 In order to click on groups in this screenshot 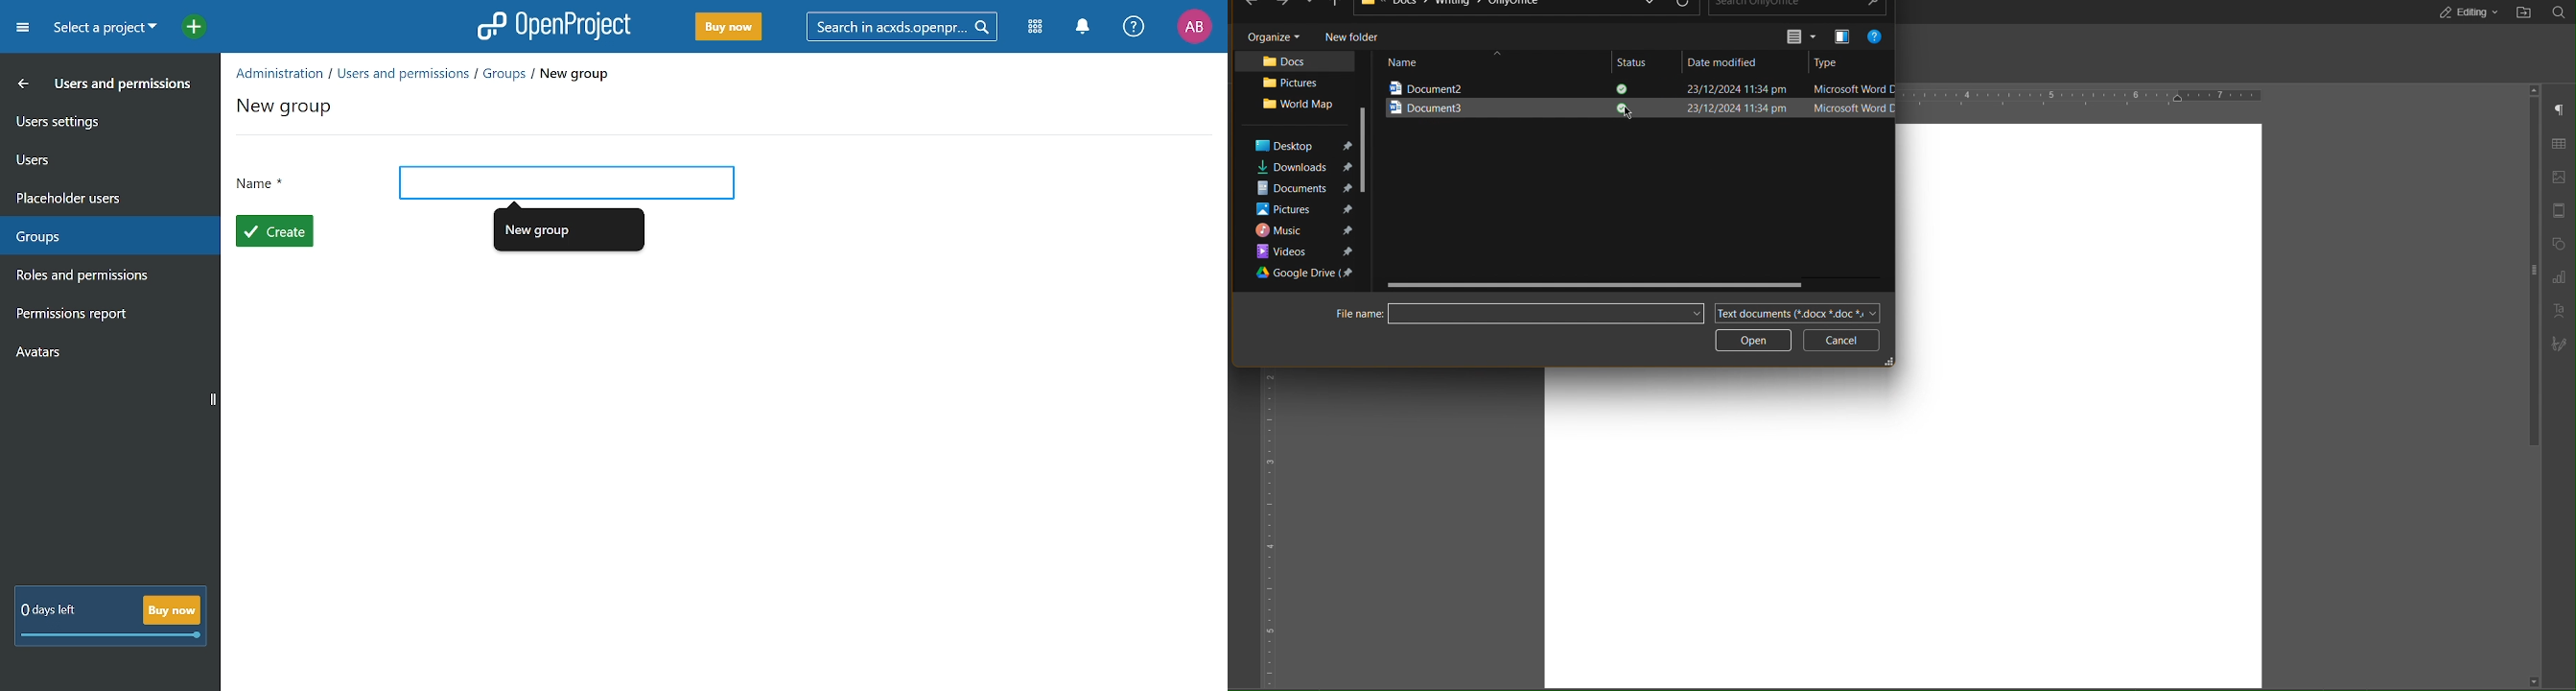, I will do `click(103, 237)`.